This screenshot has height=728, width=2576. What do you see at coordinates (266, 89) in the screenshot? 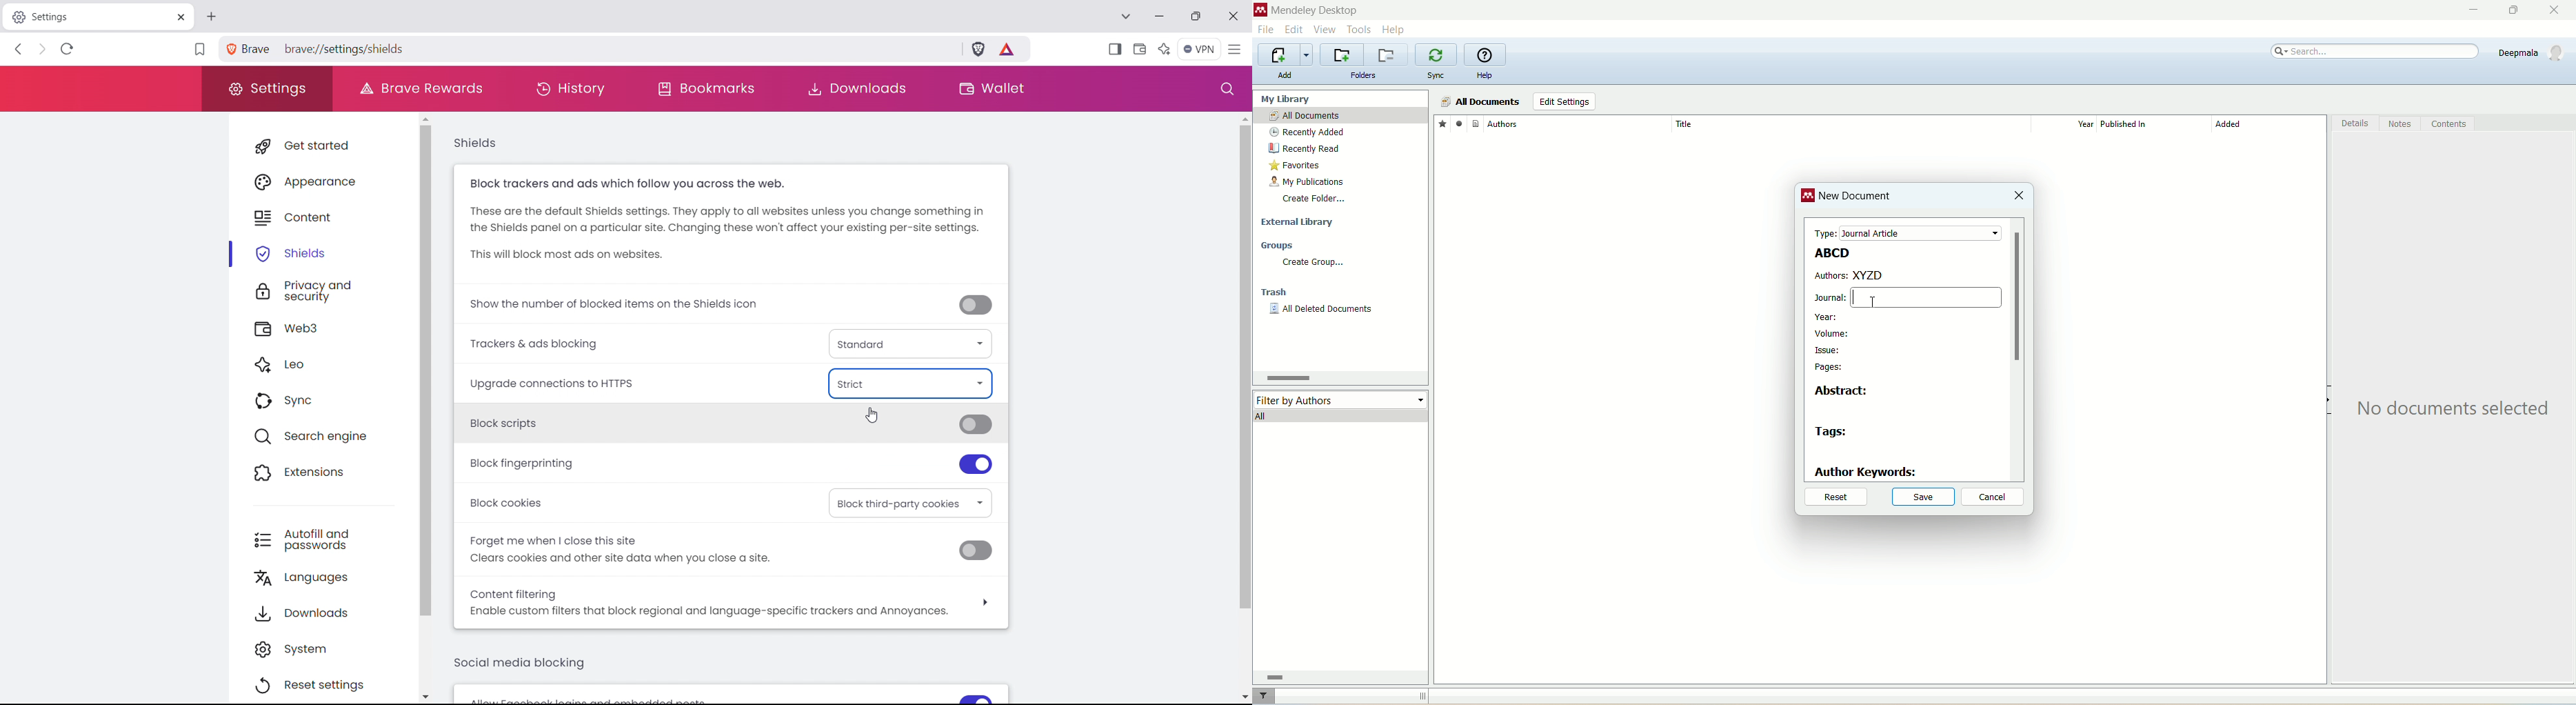
I see `settings` at bounding box center [266, 89].